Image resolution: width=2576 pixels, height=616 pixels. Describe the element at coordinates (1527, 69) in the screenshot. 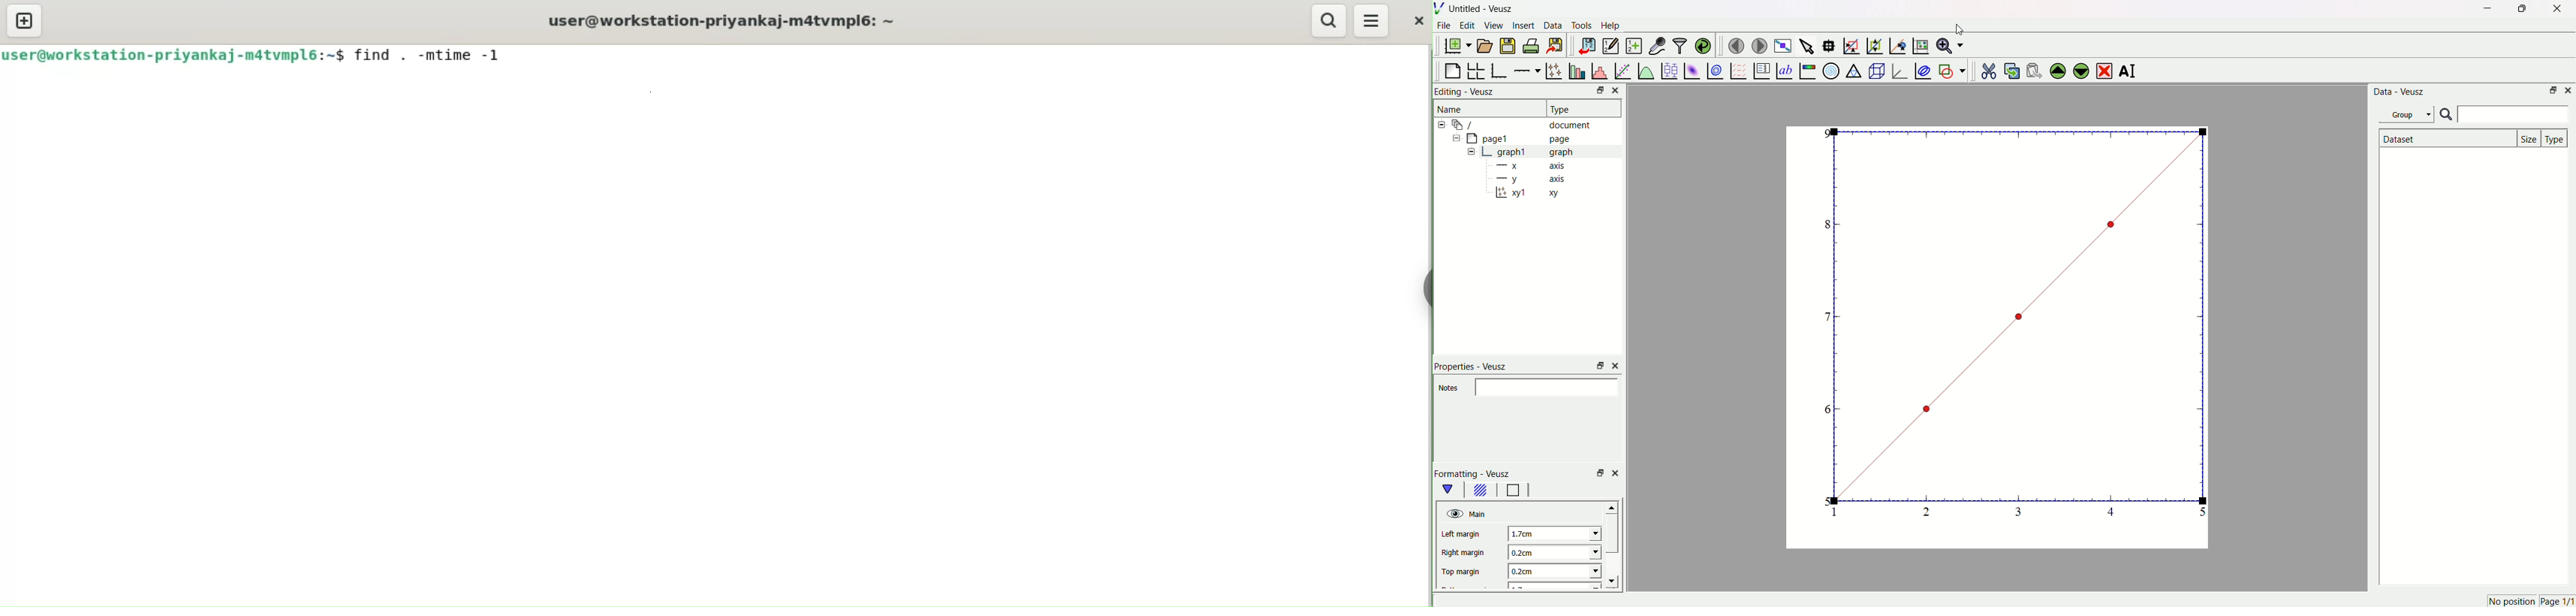

I see `add axis` at that location.